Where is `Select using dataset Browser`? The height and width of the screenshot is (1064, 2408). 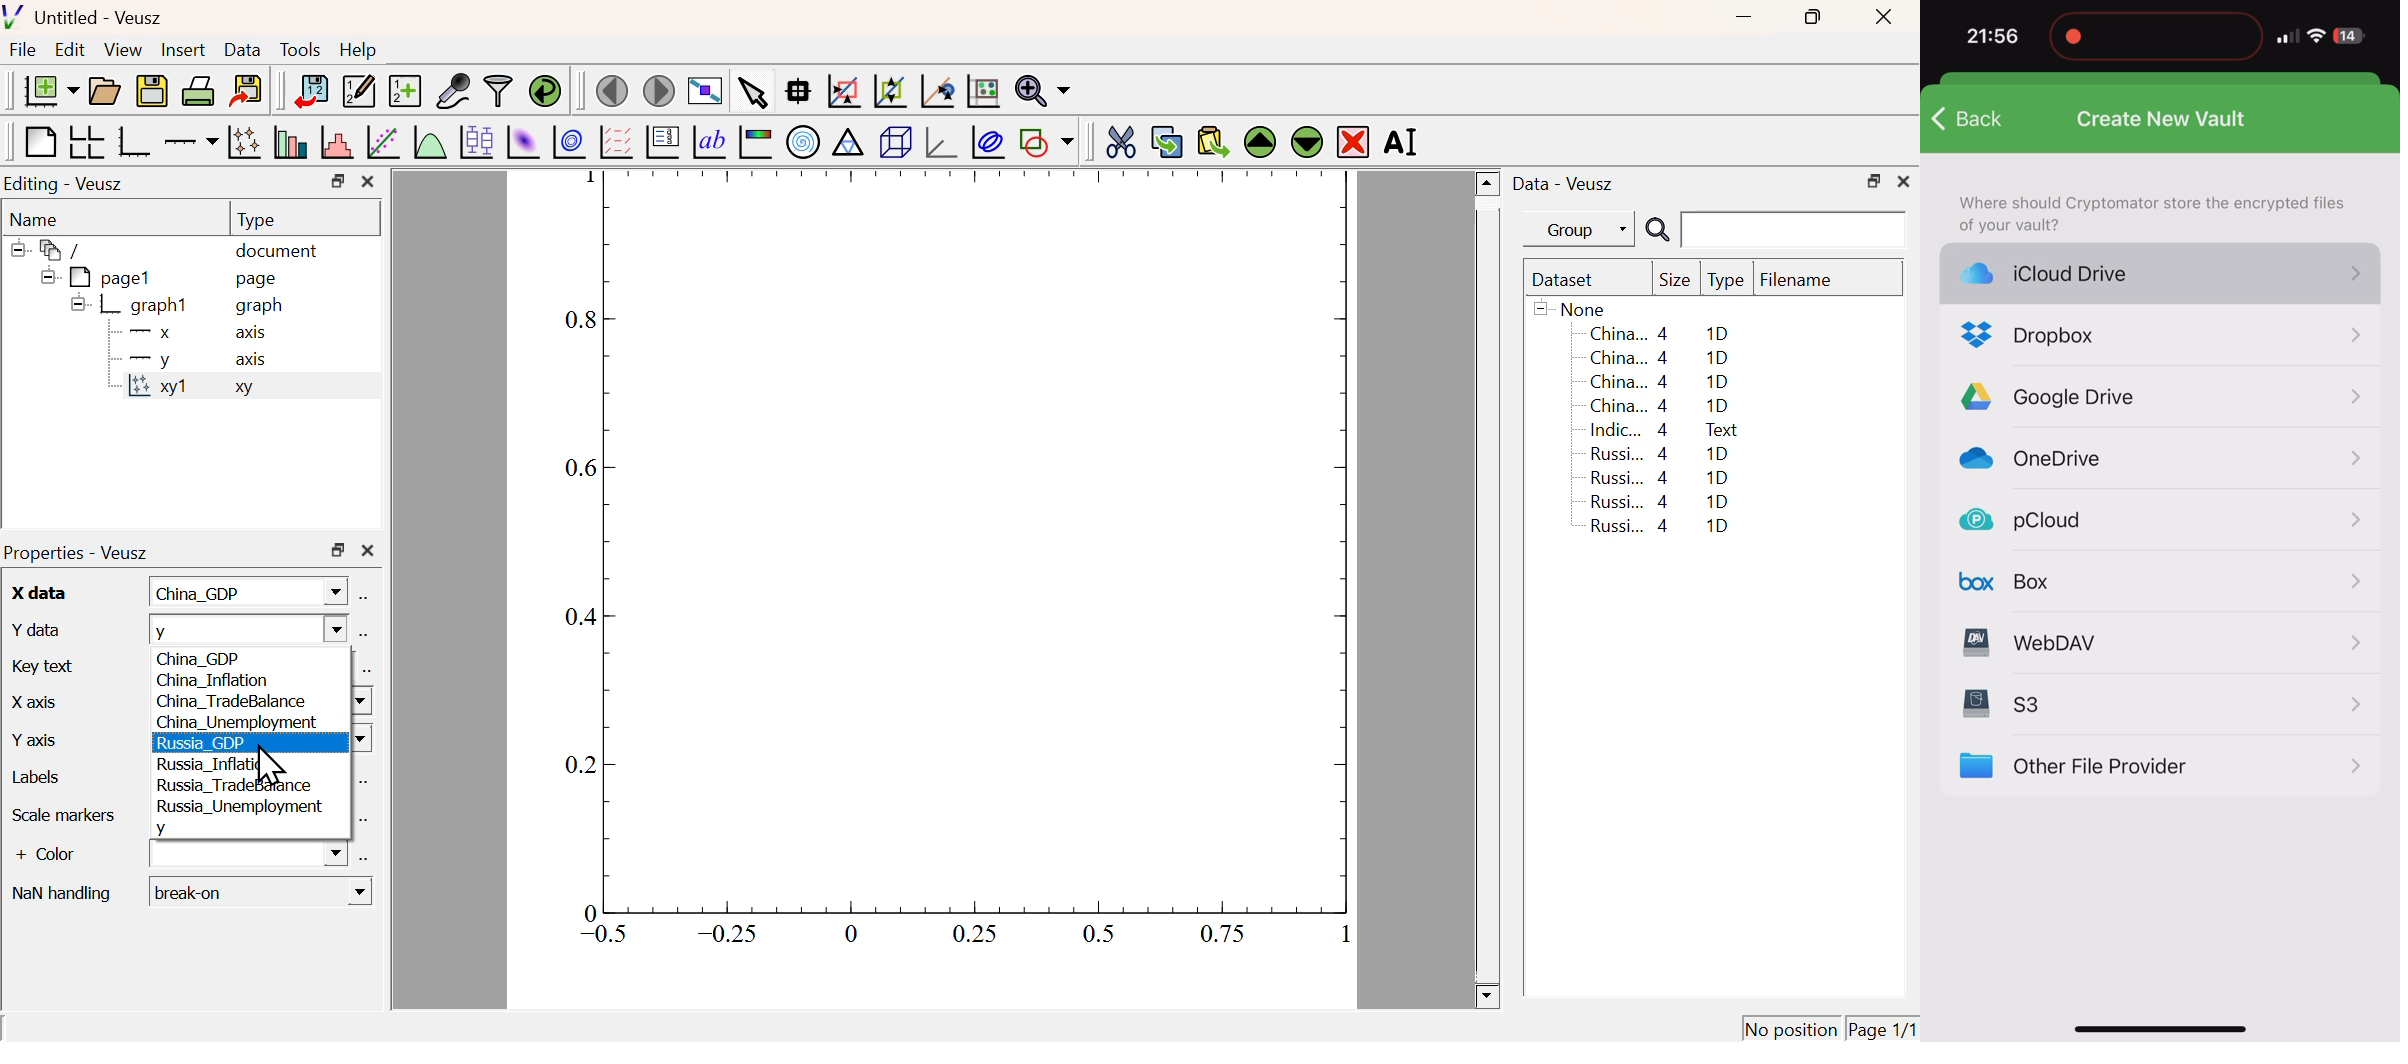 Select using dataset Browser is located at coordinates (362, 783).